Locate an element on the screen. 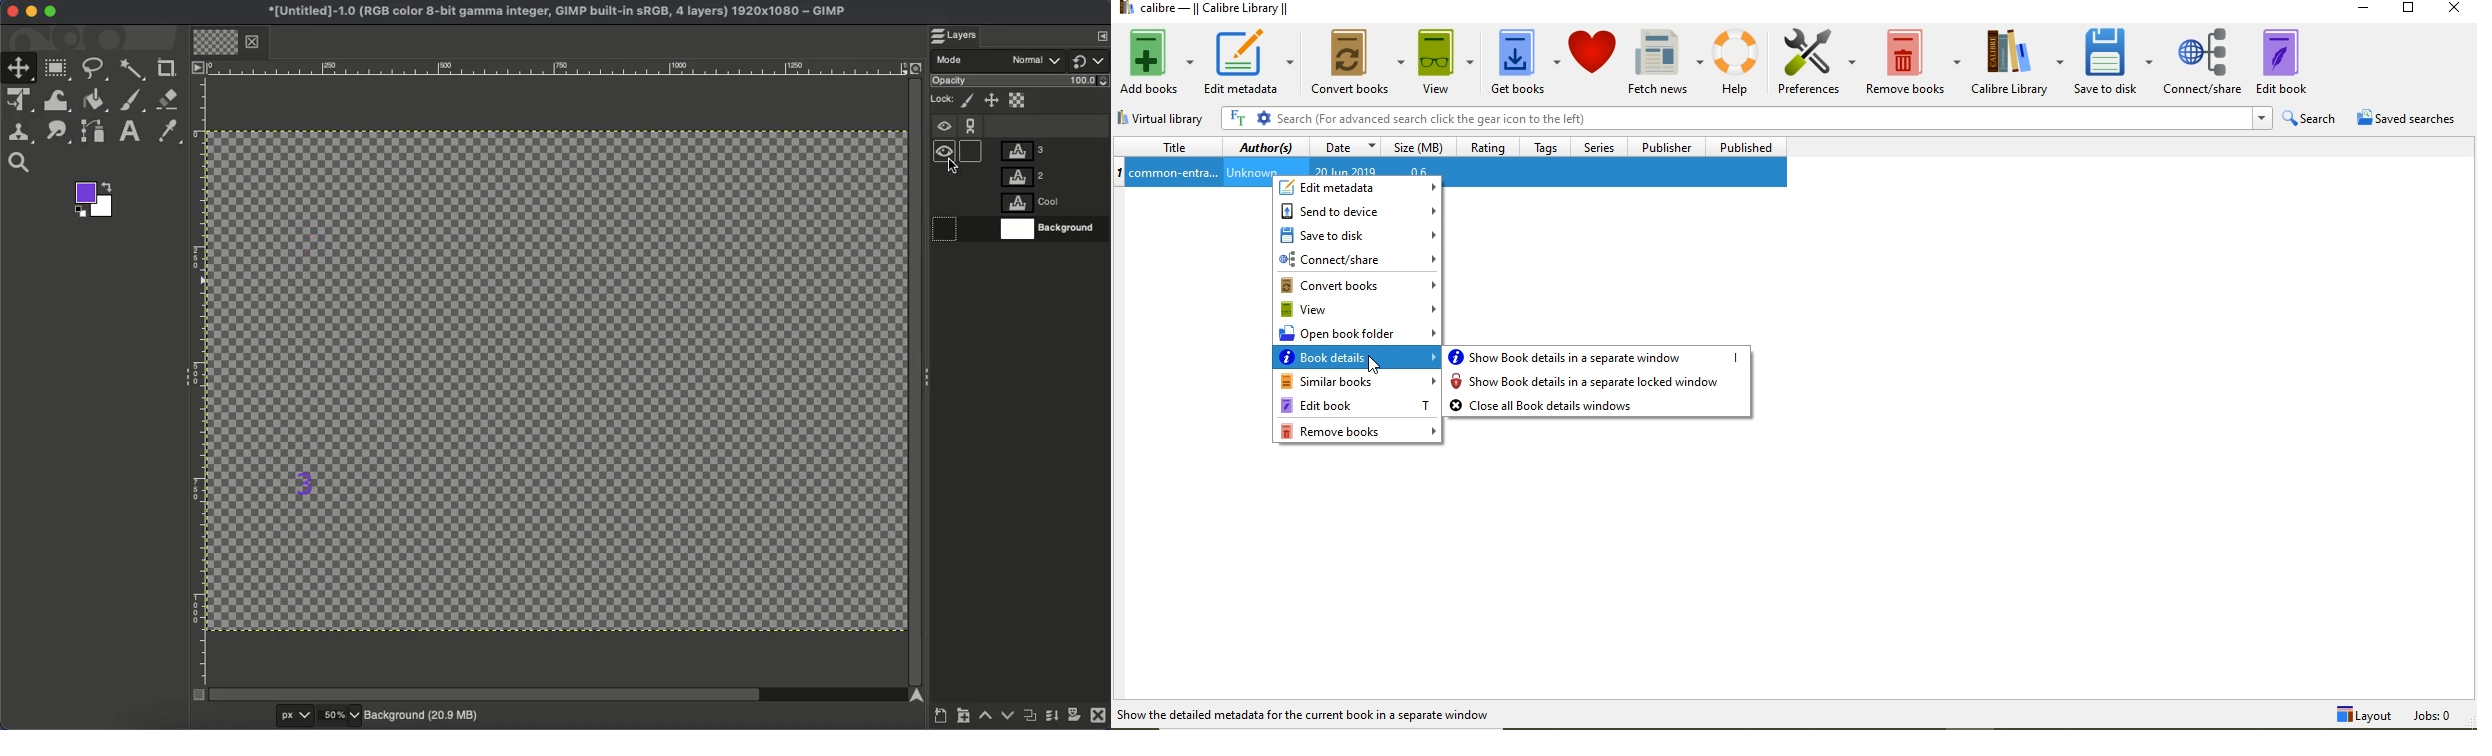  Scroll is located at coordinates (915, 379).